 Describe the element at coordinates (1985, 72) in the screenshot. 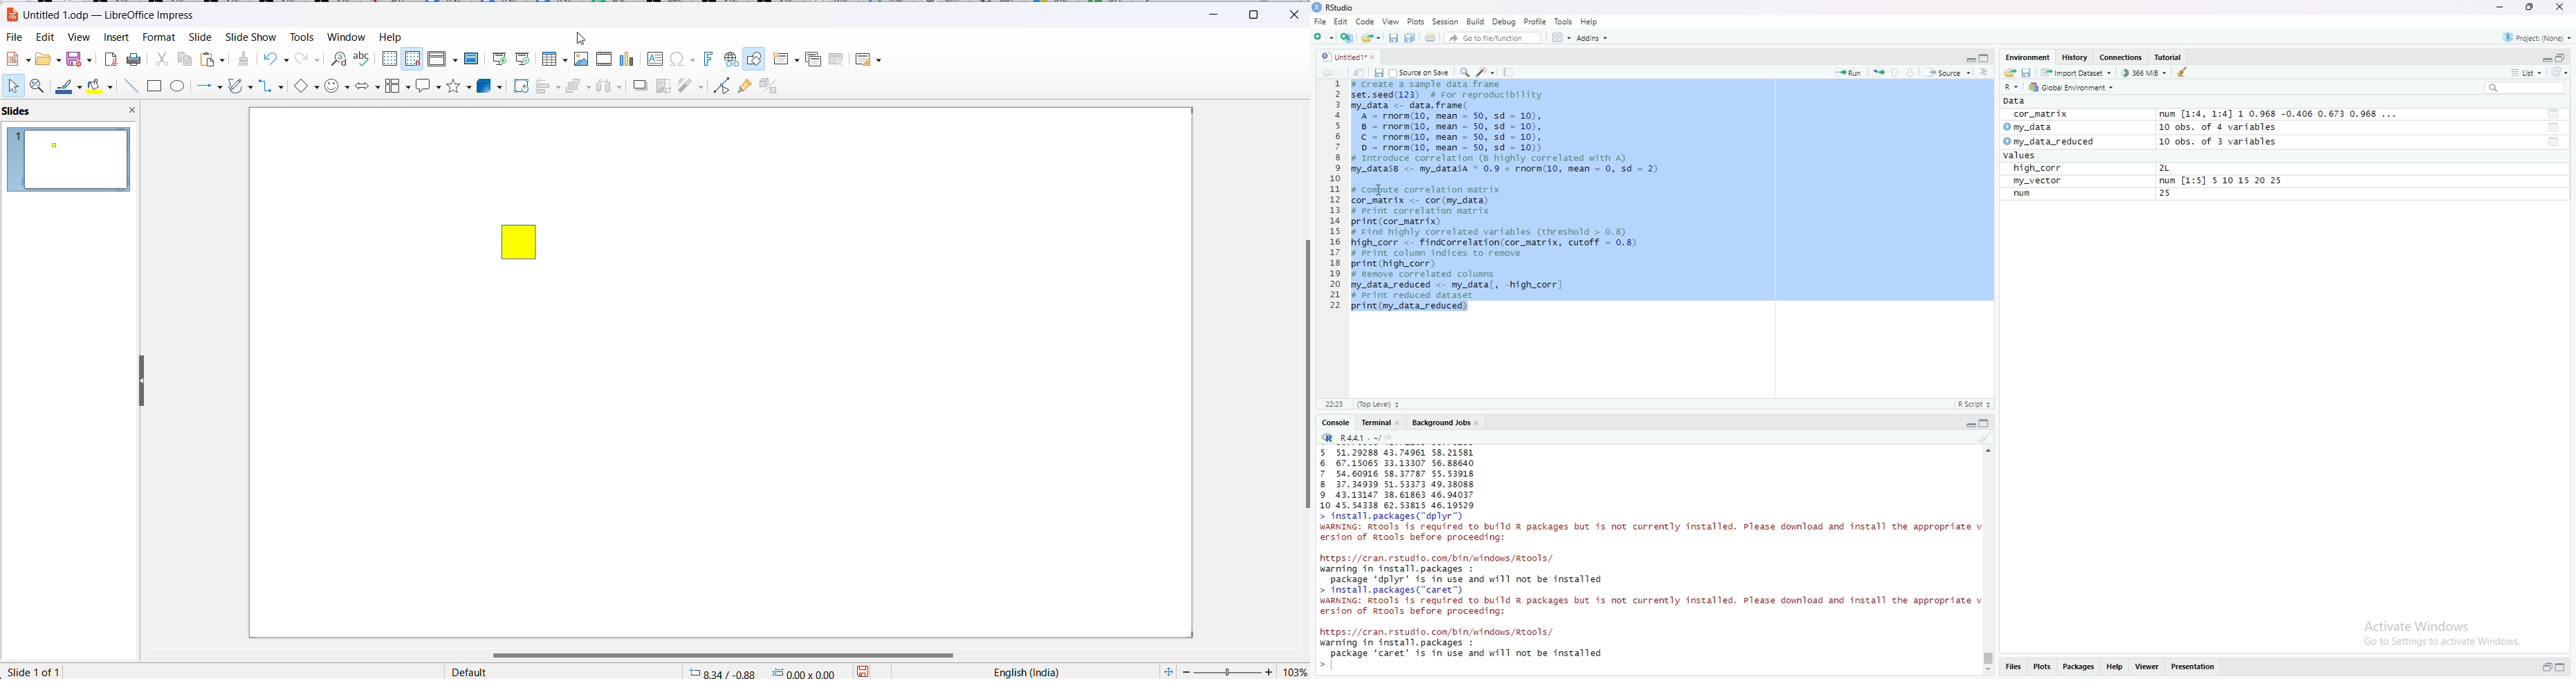

I see `more` at that location.